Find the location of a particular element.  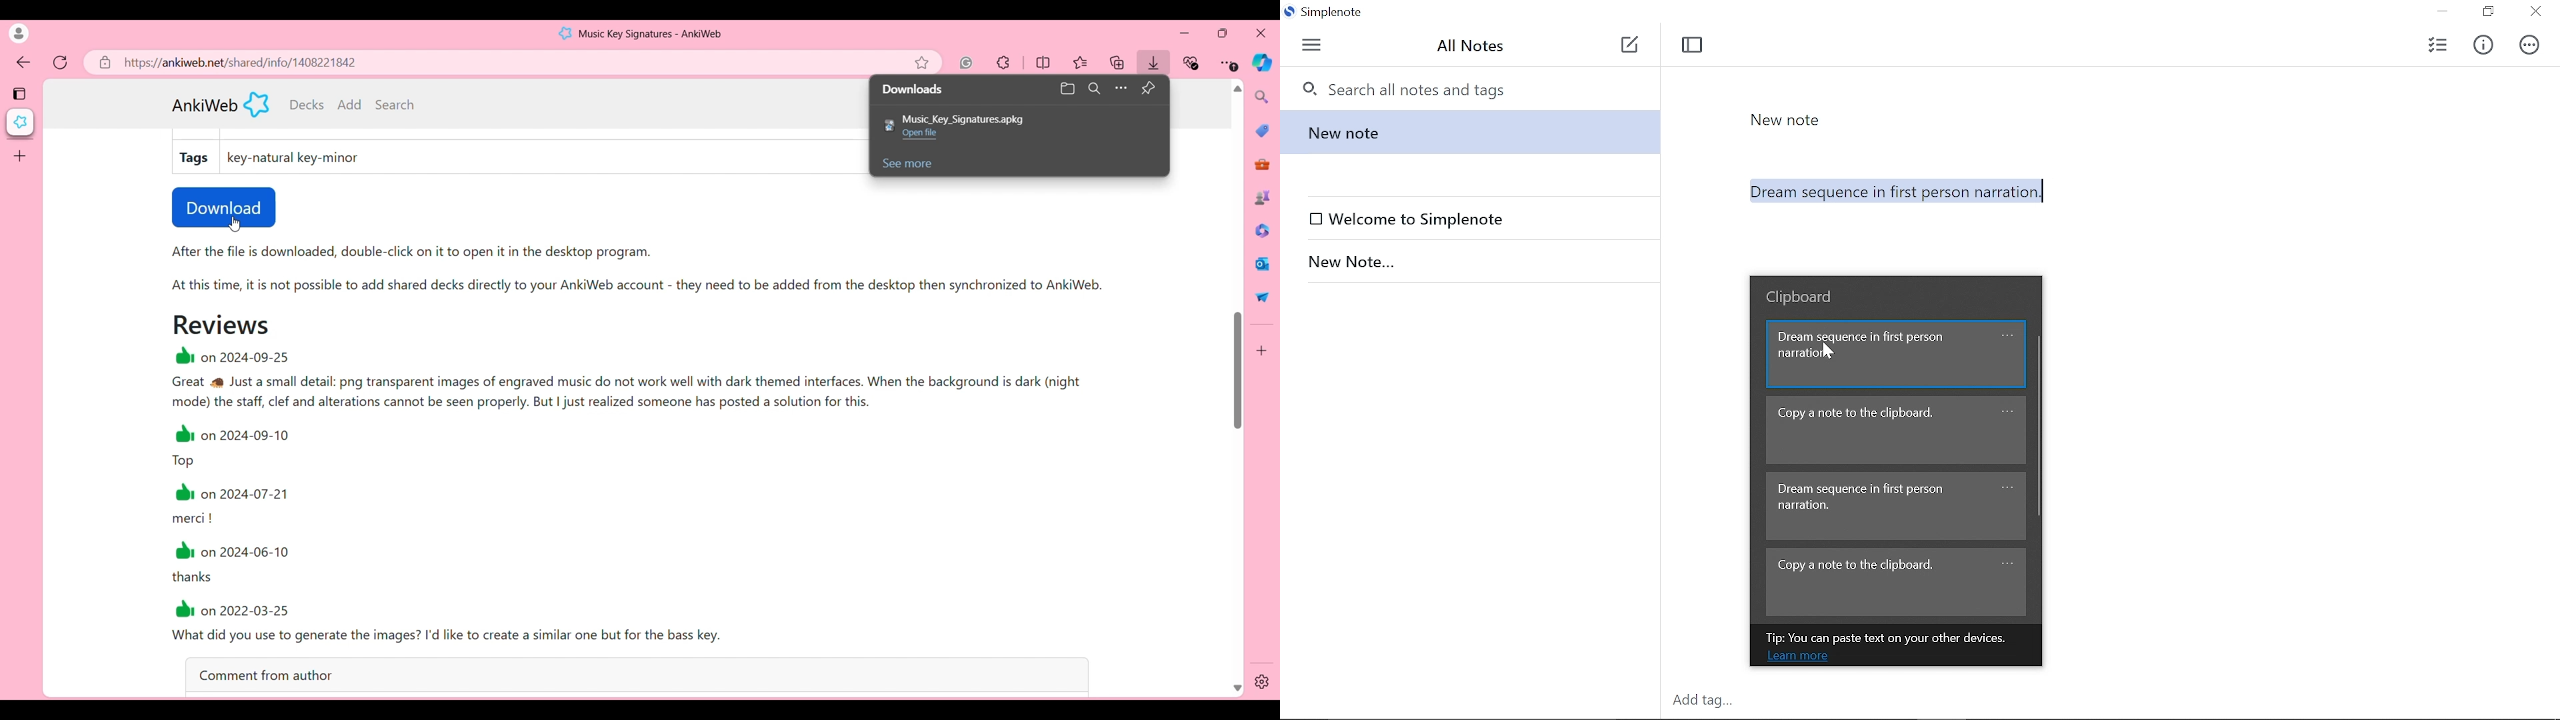

Other texts in clipboard is located at coordinates (1895, 508).